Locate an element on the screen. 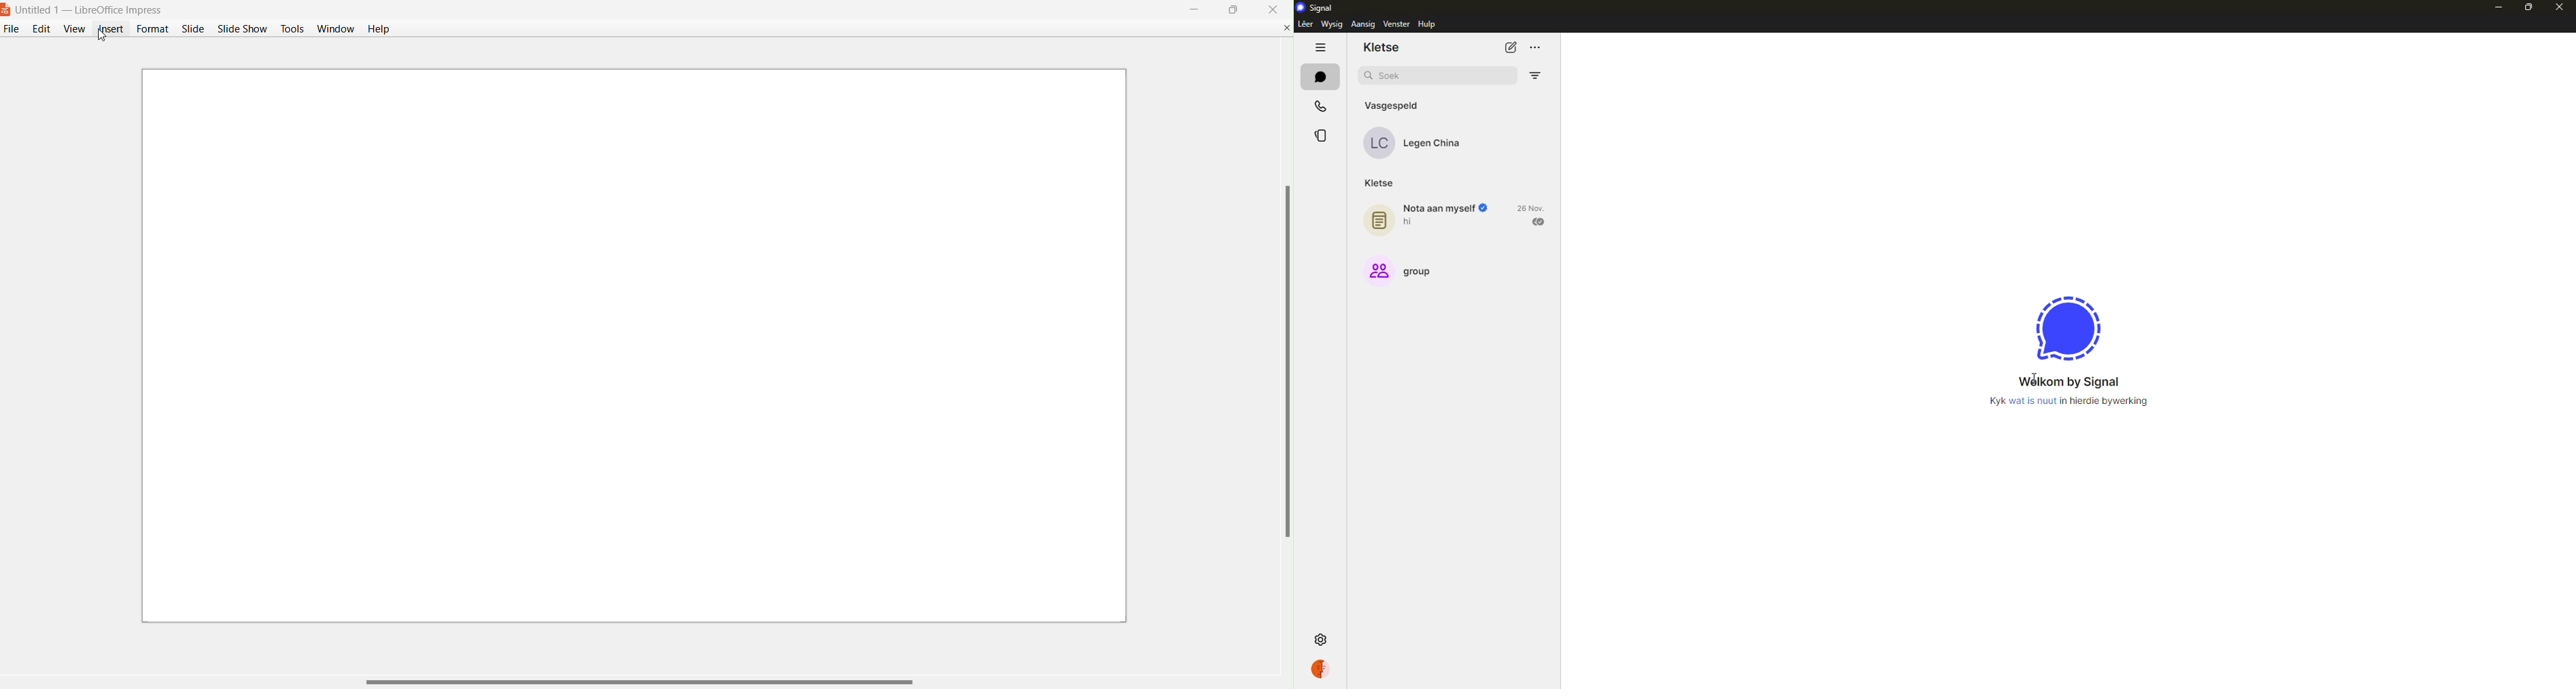 The image size is (2576, 700). signal is located at coordinates (1315, 7).